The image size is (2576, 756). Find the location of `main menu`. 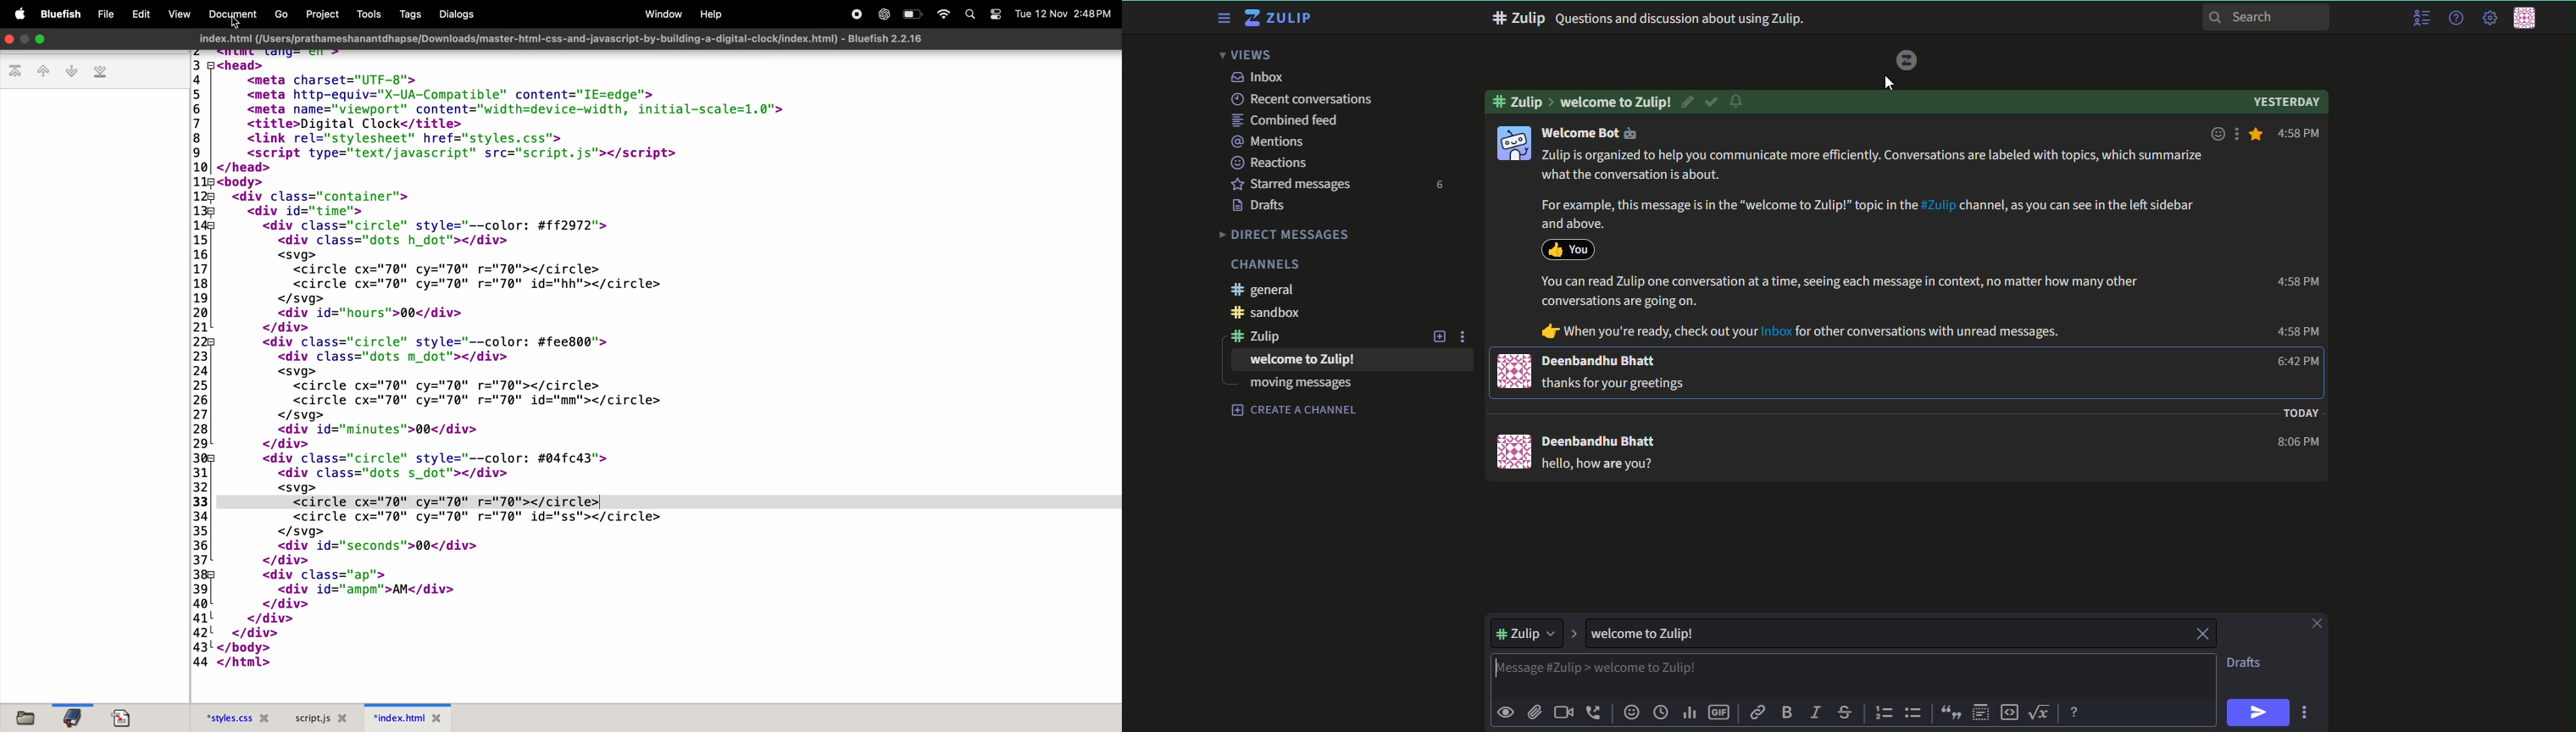

main menu is located at coordinates (2488, 18).